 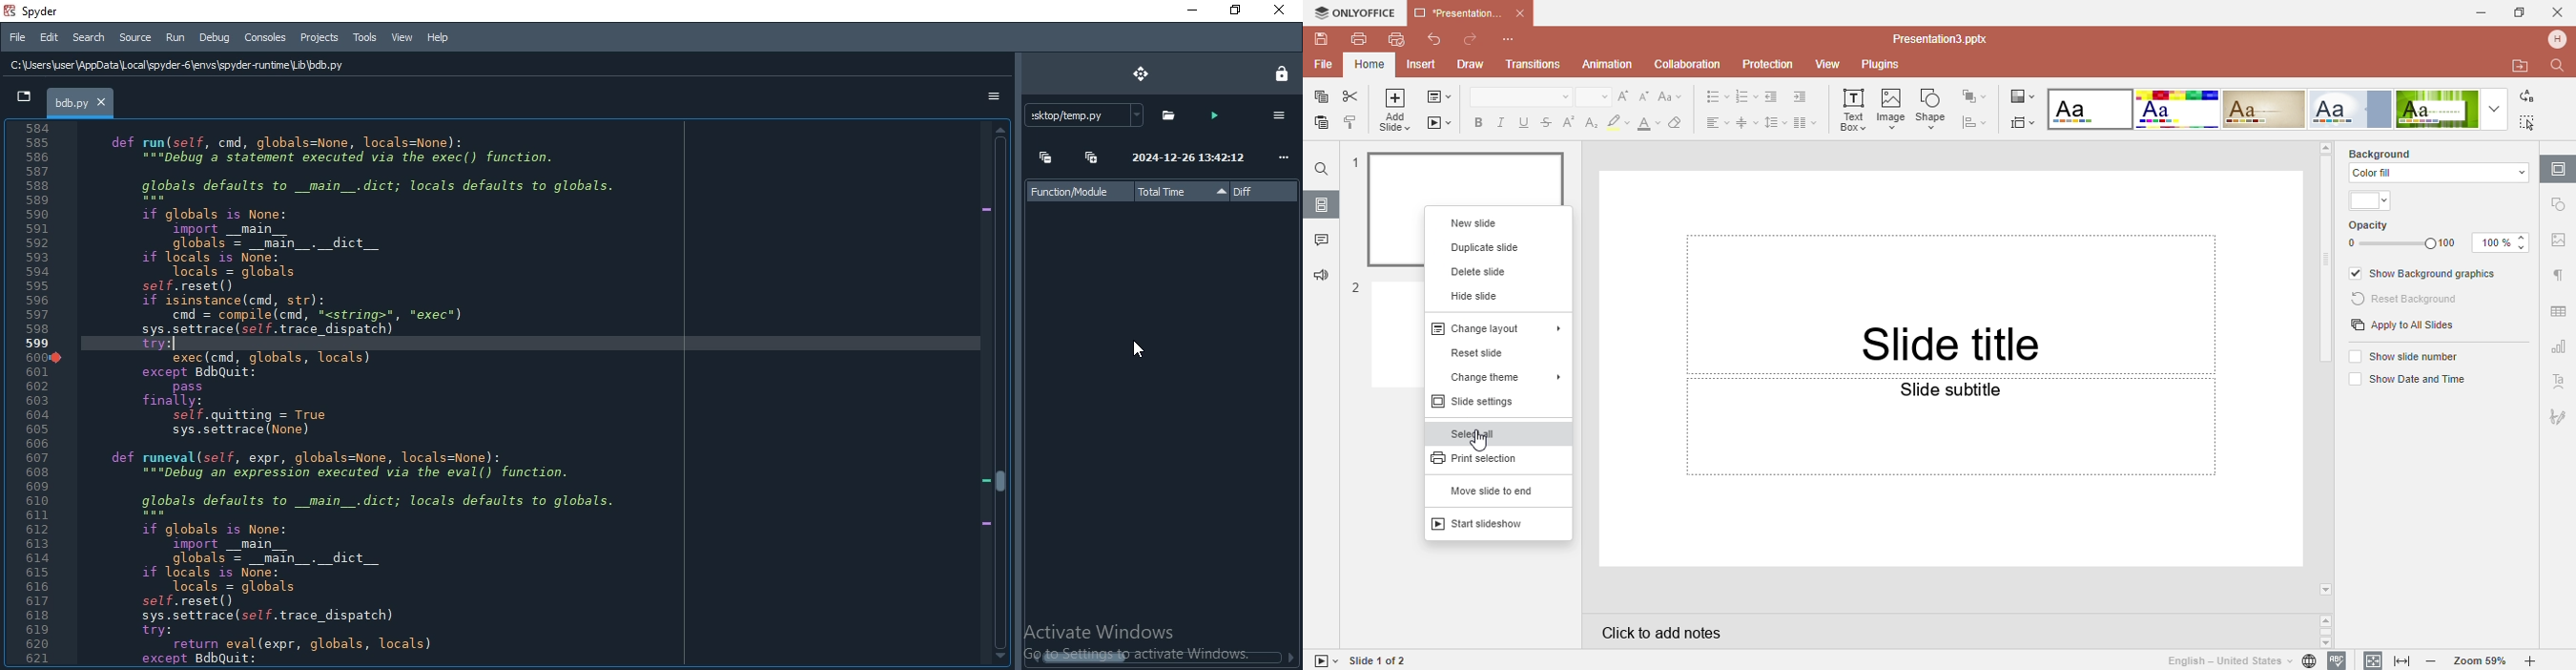 I want to click on Run, so click(x=175, y=38).